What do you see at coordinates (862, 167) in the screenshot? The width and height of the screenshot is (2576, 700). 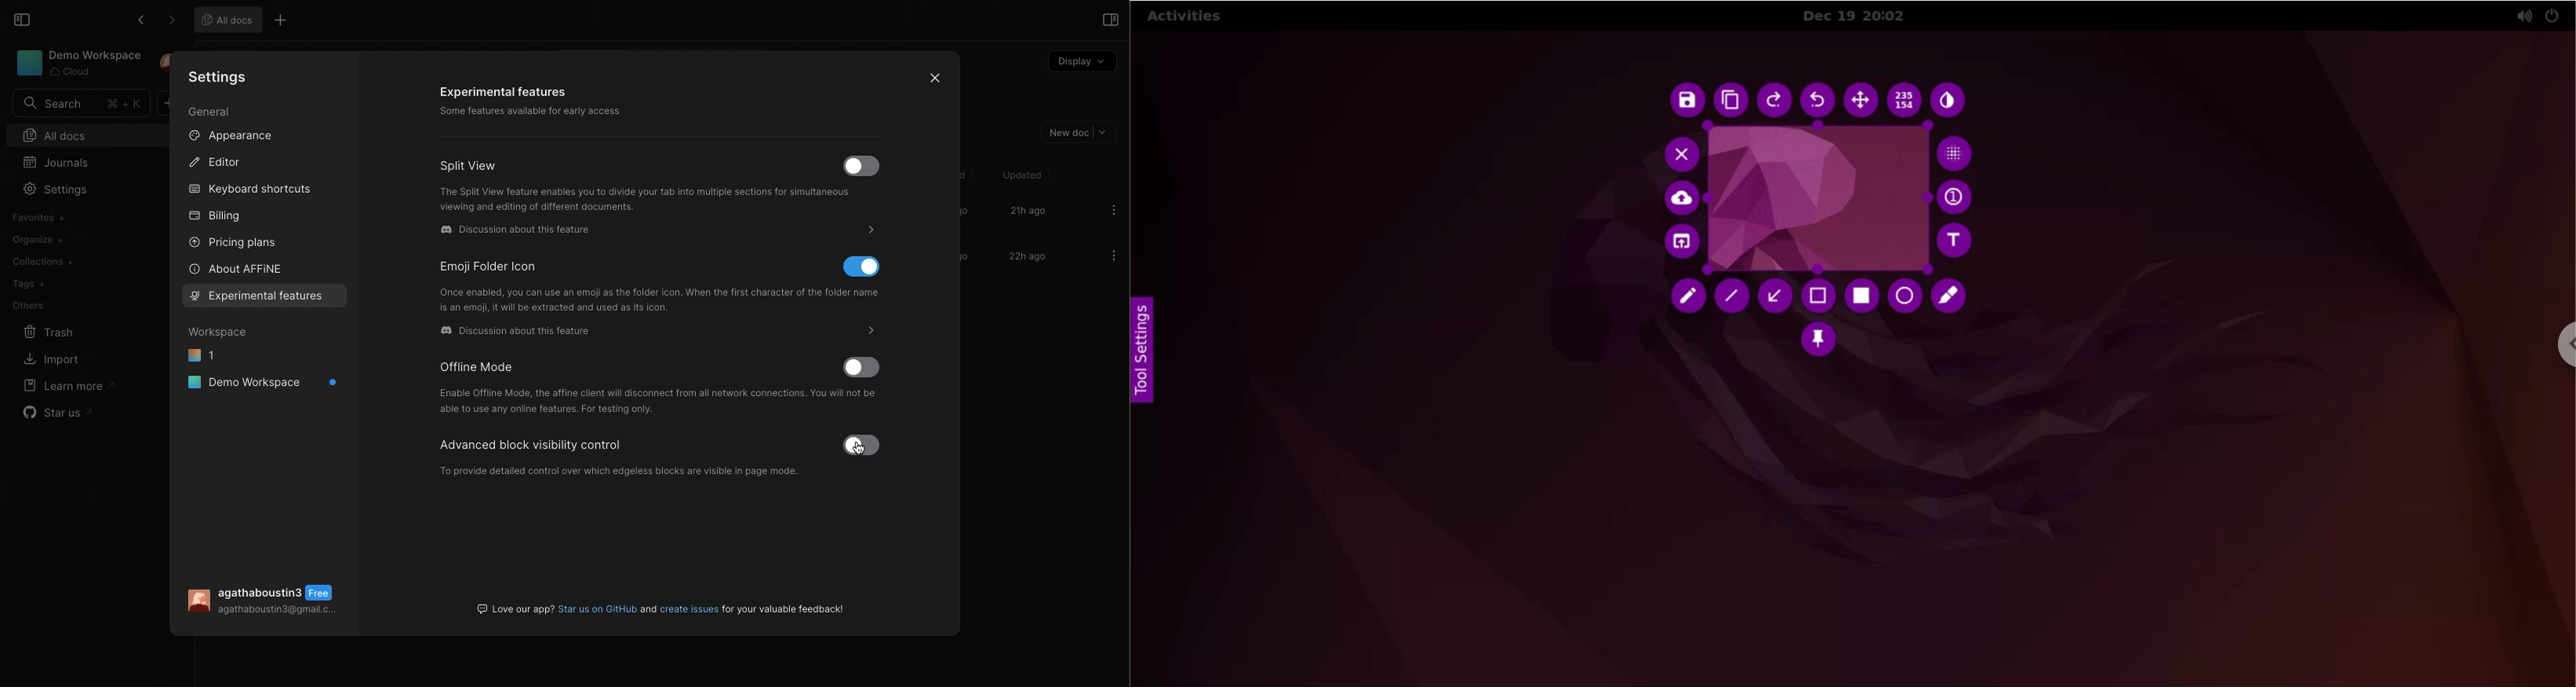 I see `Activate` at bounding box center [862, 167].